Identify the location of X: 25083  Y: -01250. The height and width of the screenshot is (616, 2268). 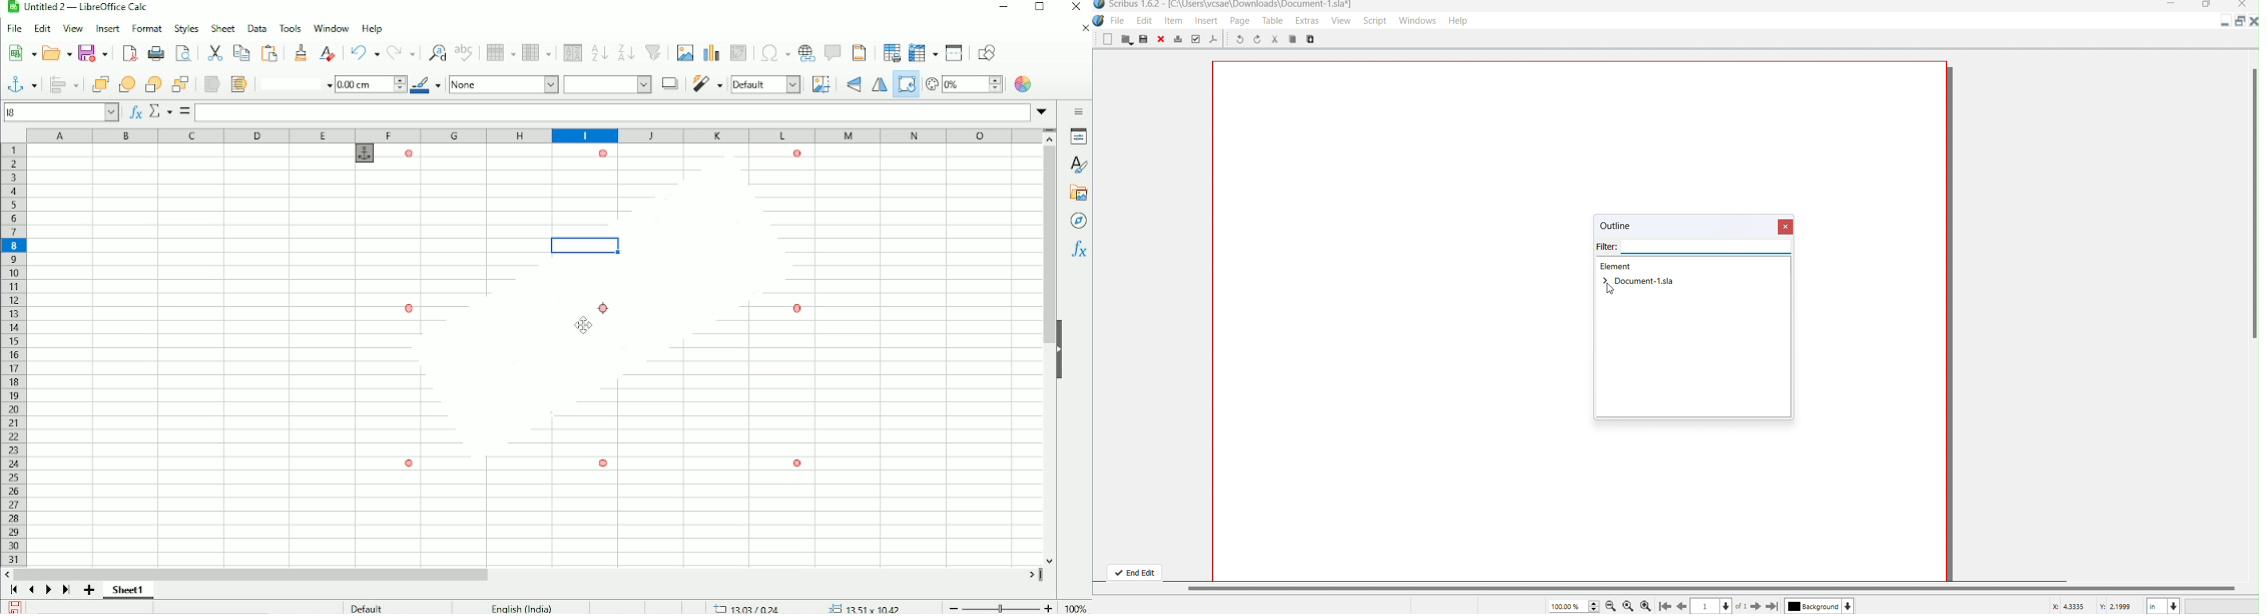
(2093, 605).